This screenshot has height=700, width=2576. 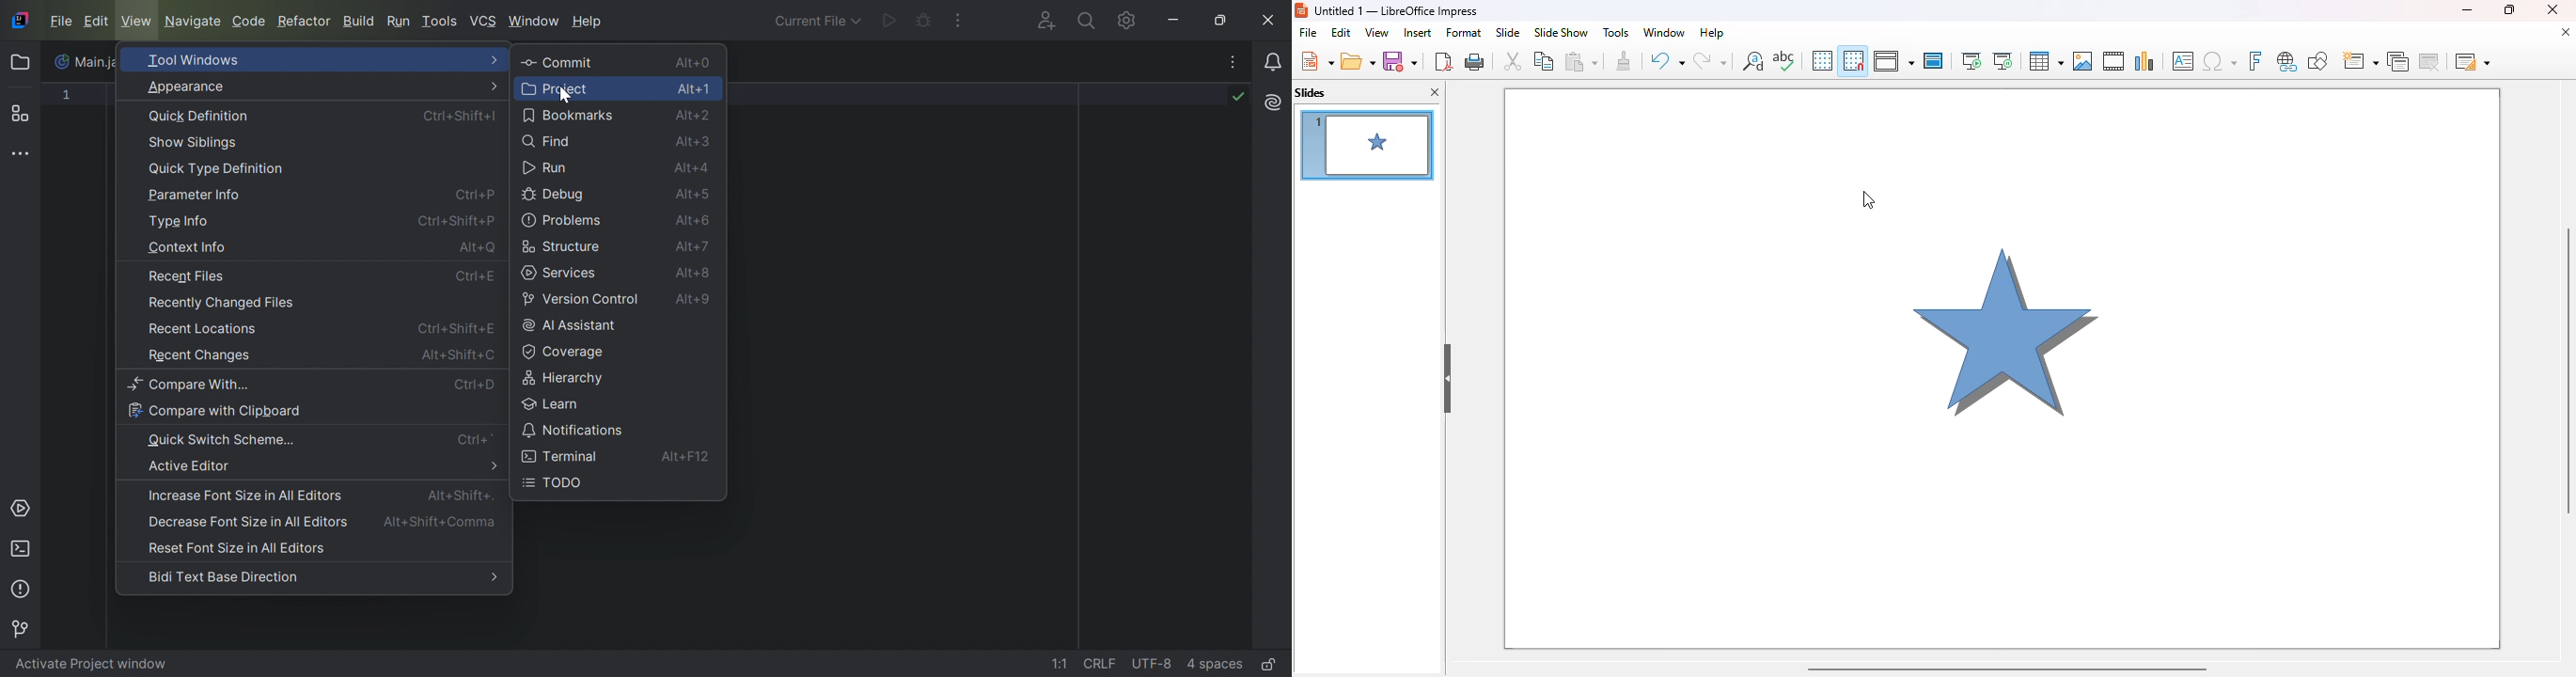 What do you see at coordinates (1396, 10) in the screenshot?
I see `Untitled 1- Libreoffice impress` at bounding box center [1396, 10].